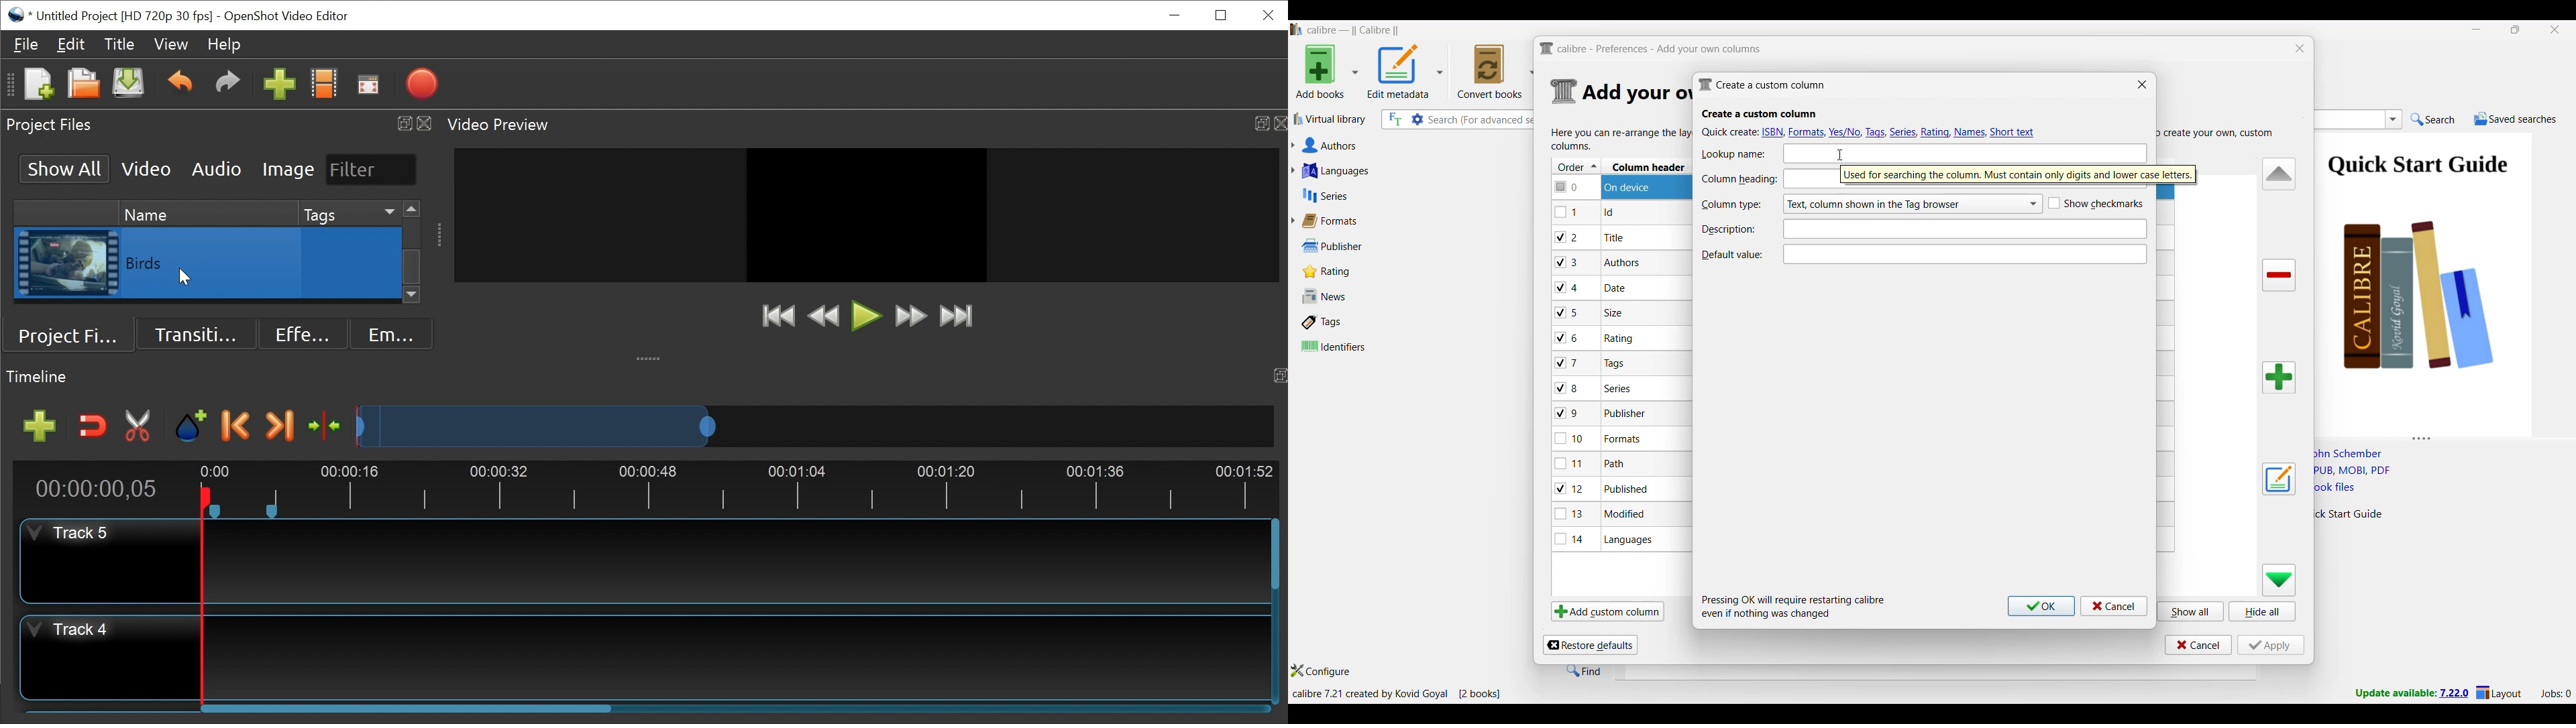  What do you see at coordinates (2515, 119) in the screenshot?
I see `Saved searches` at bounding box center [2515, 119].